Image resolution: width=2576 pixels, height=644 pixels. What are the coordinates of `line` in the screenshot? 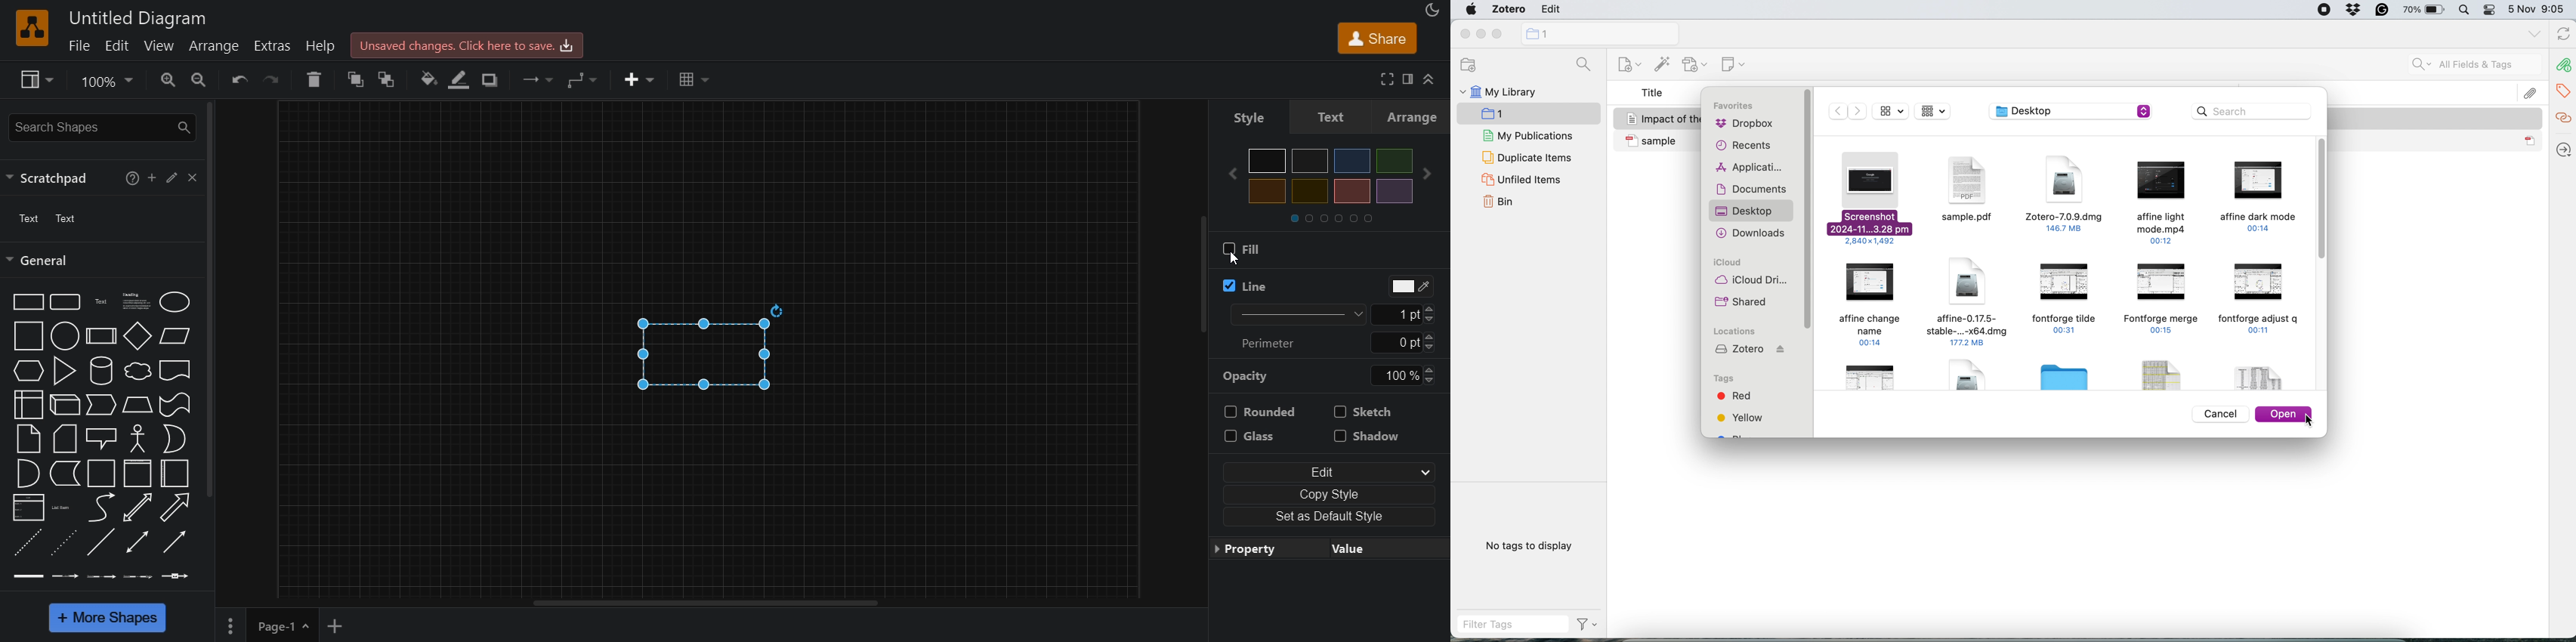 It's located at (1245, 286).